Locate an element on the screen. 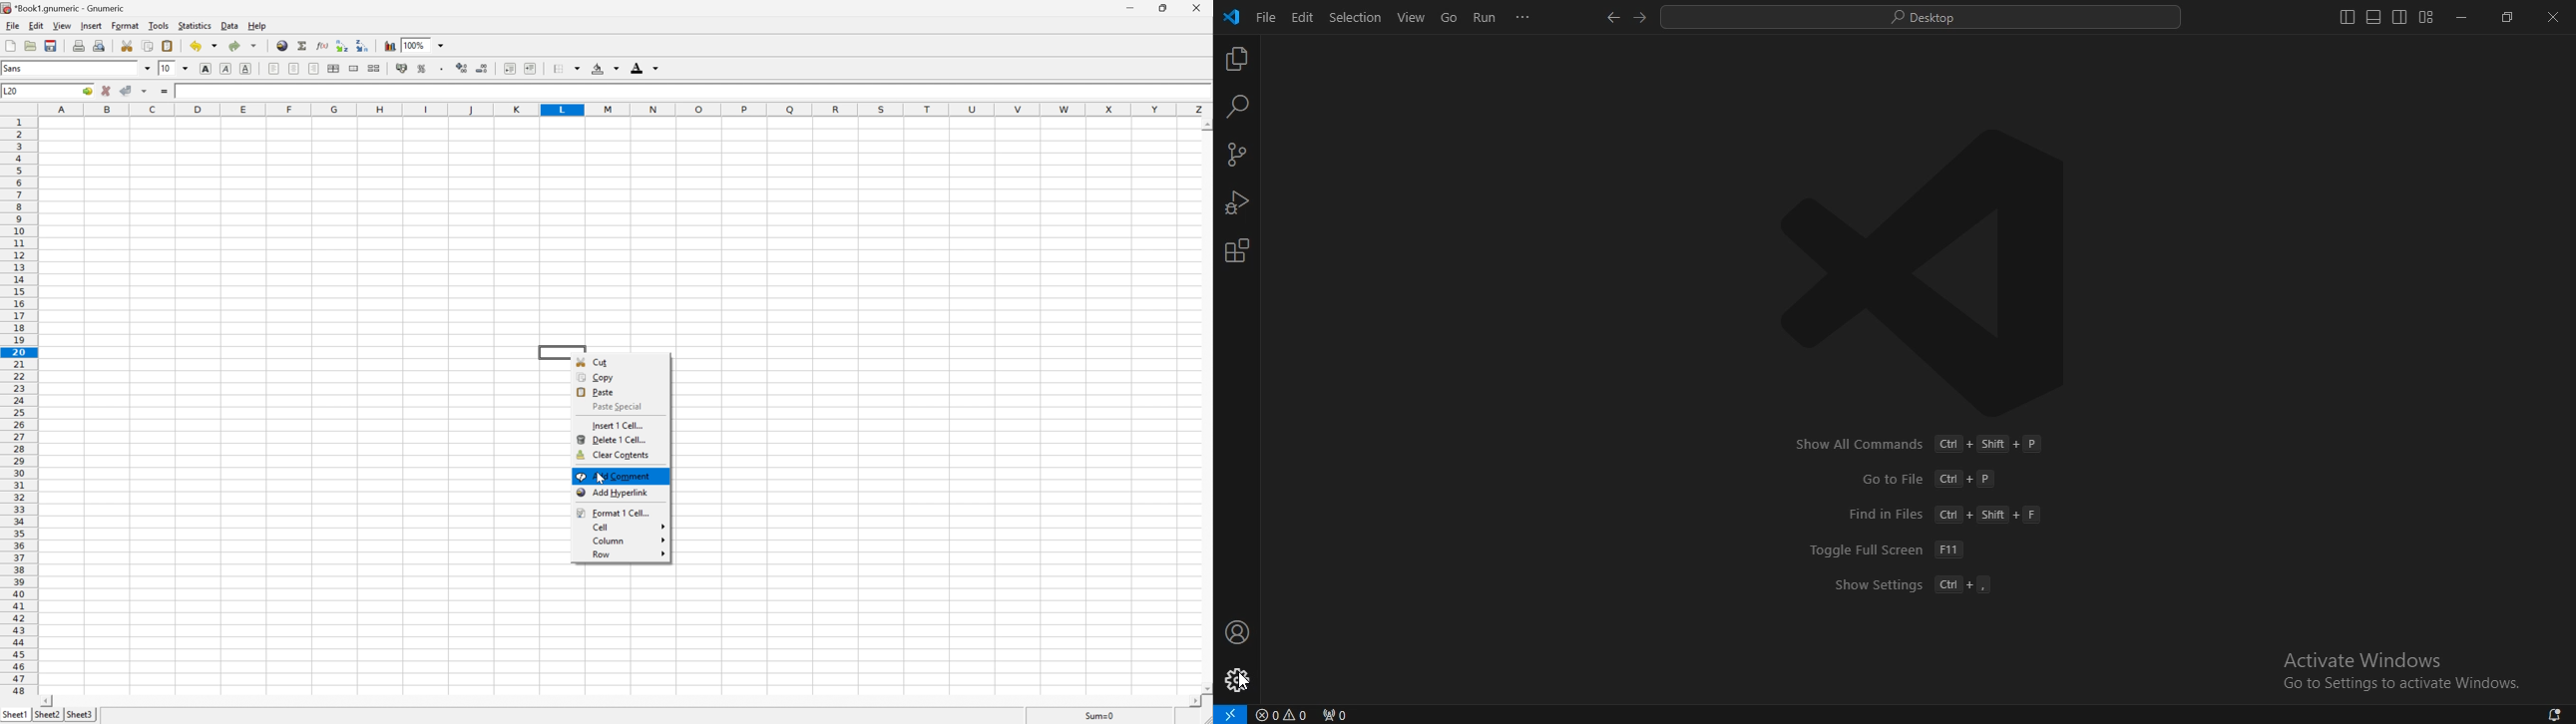  Enter formula is located at coordinates (164, 92).